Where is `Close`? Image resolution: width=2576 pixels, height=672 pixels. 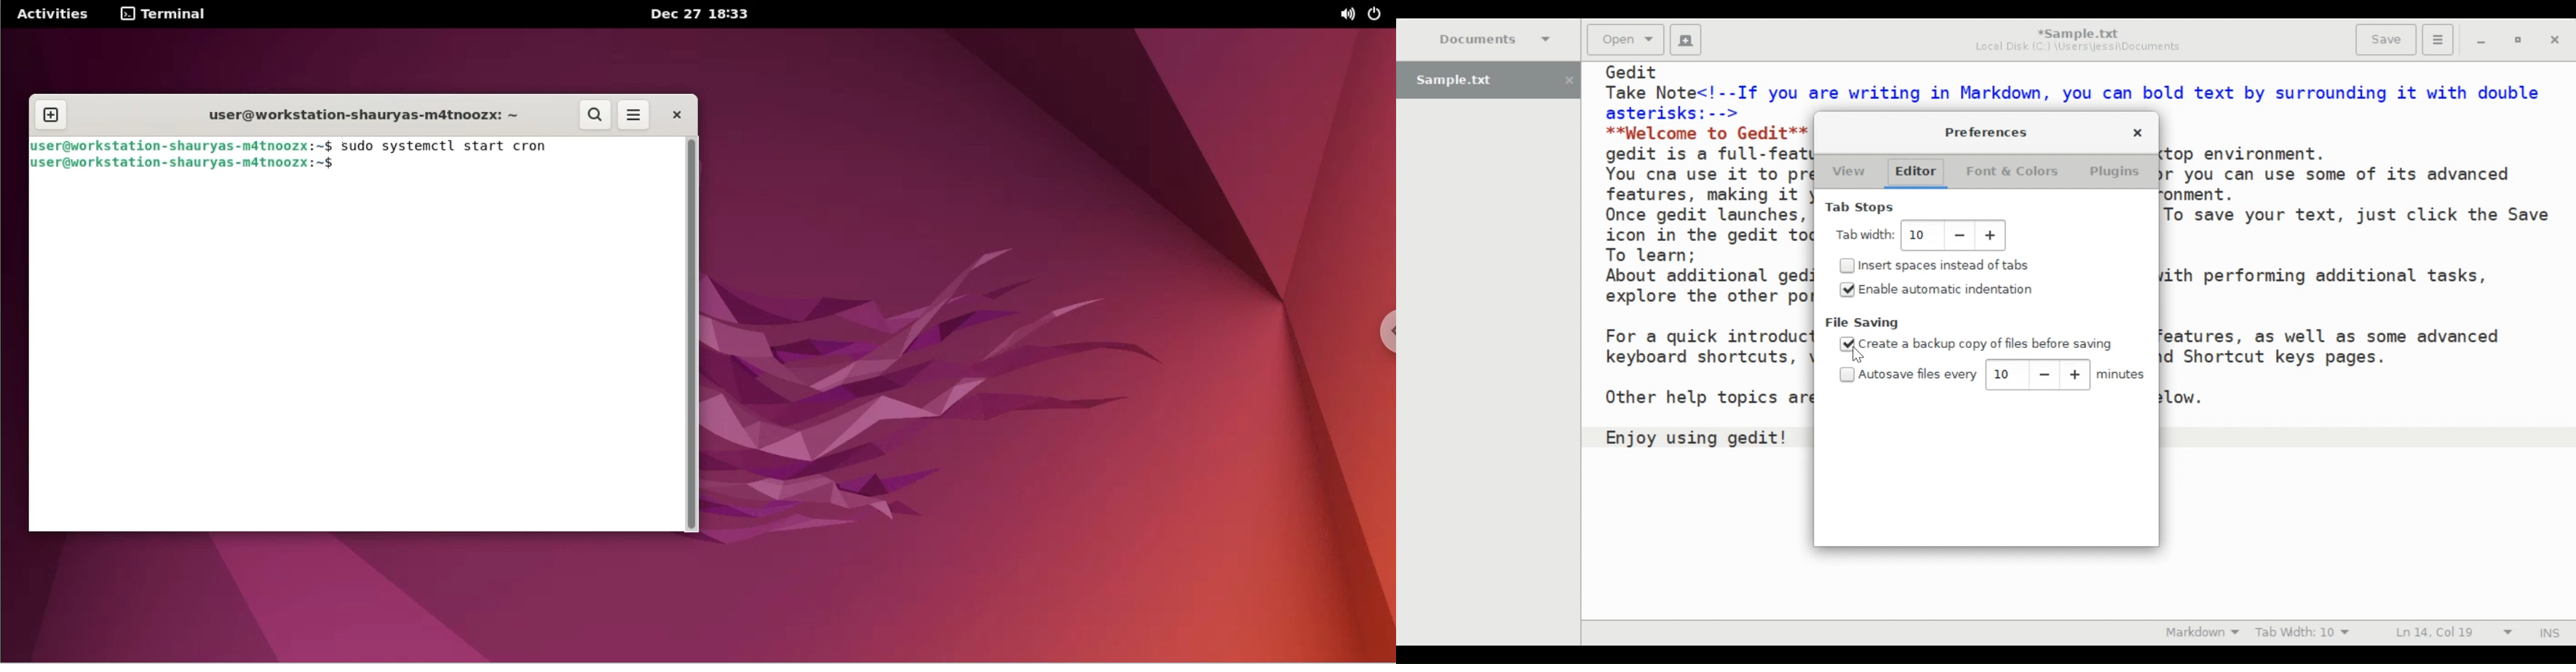
Close is located at coordinates (2555, 41).